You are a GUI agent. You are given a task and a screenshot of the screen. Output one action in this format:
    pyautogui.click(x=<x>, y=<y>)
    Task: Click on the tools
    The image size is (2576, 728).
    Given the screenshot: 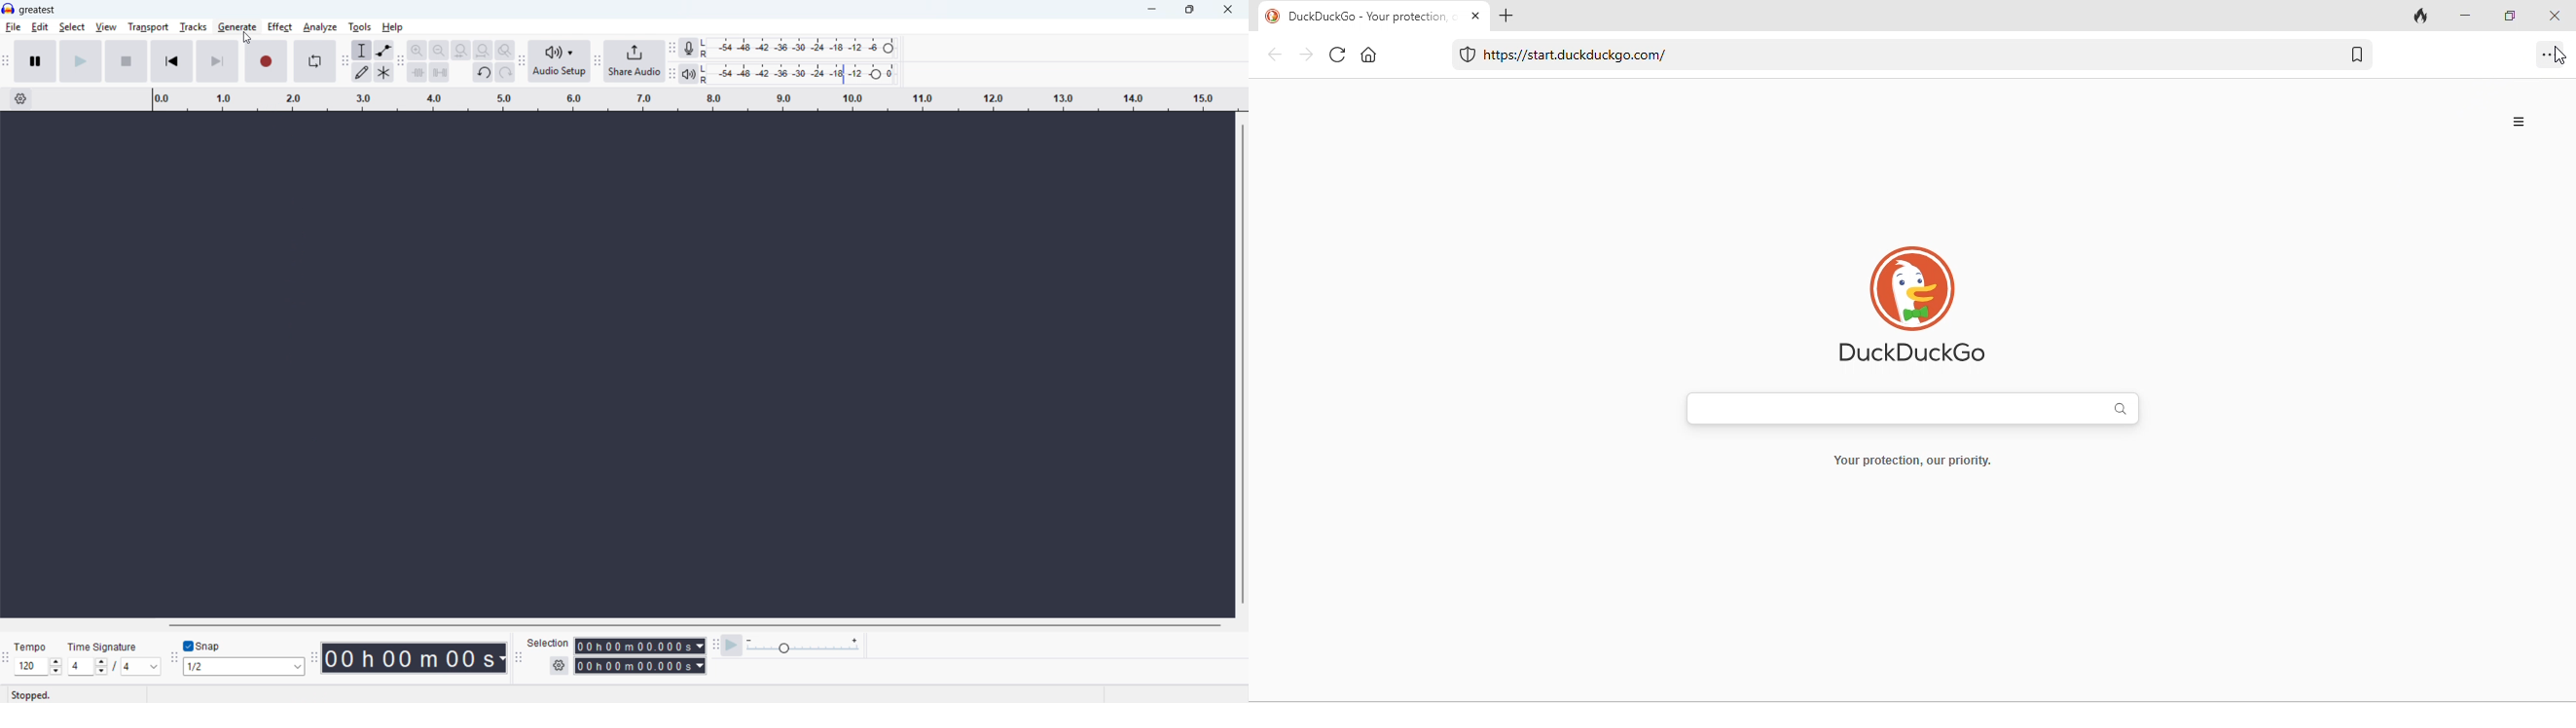 What is the action you would take?
    pyautogui.click(x=360, y=28)
    